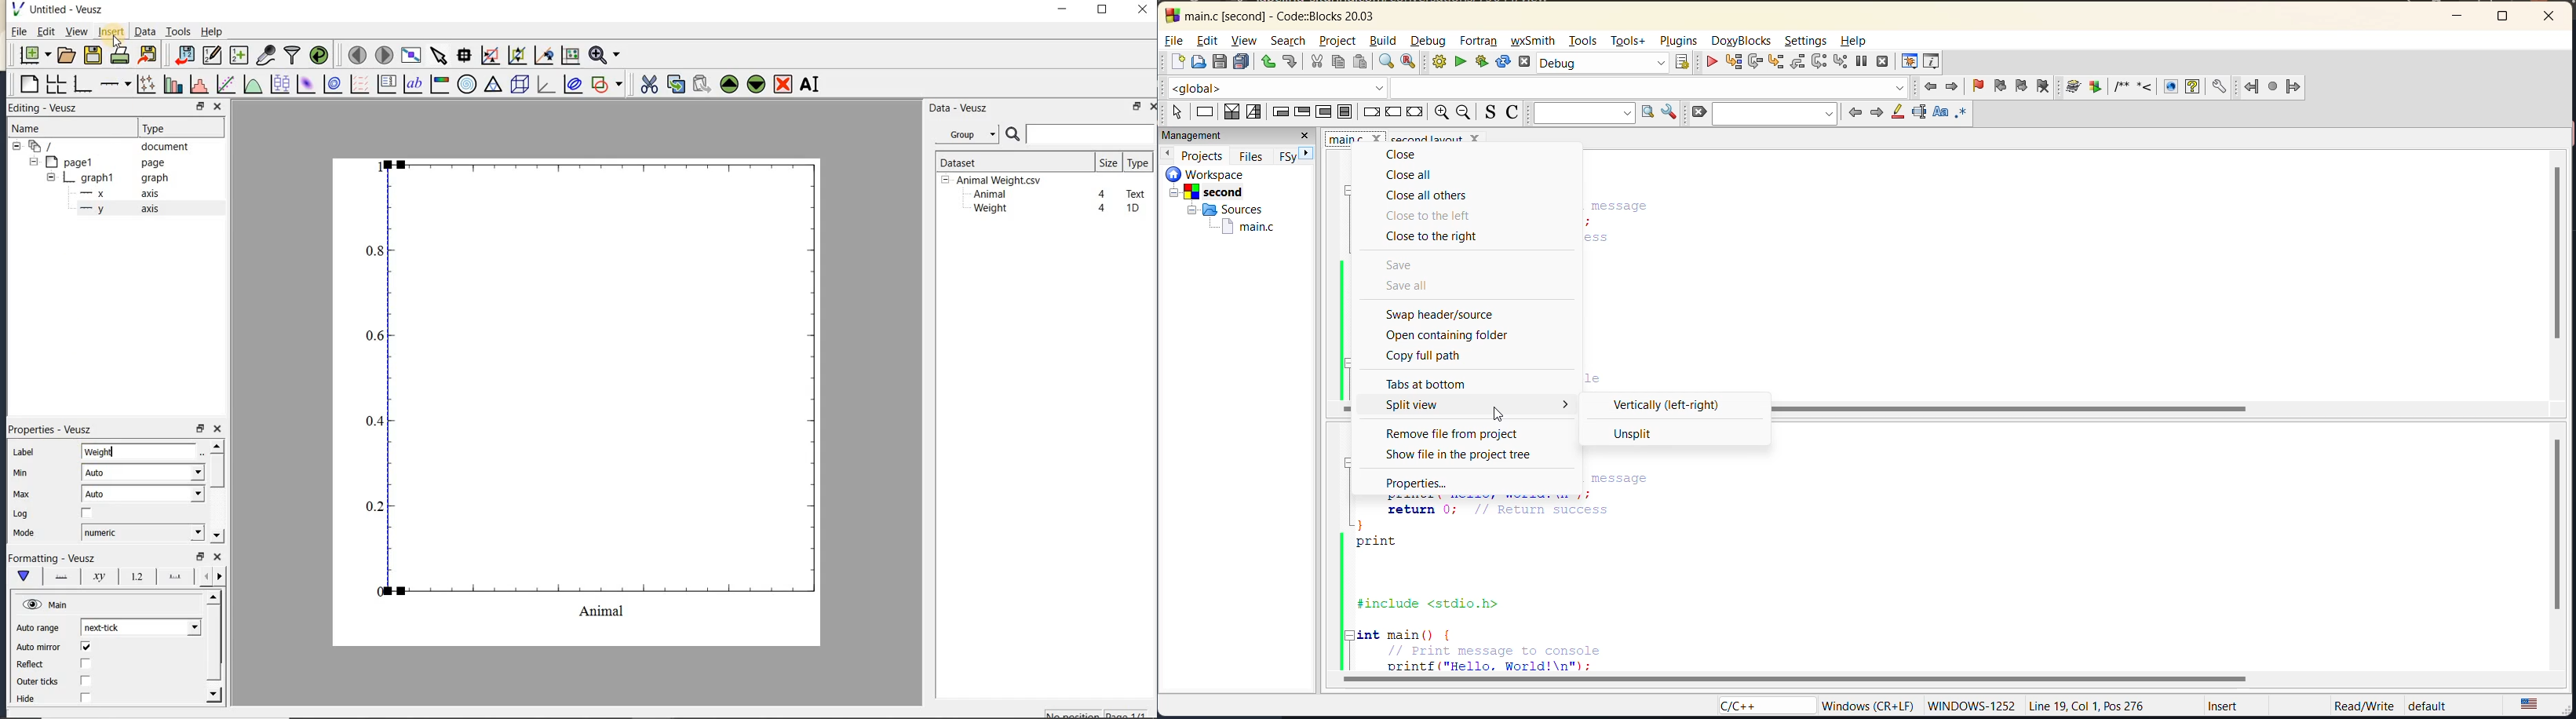 The height and width of the screenshot is (728, 2576). Describe the element at coordinates (1386, 42) in the screenshot. I see `build` at that location.